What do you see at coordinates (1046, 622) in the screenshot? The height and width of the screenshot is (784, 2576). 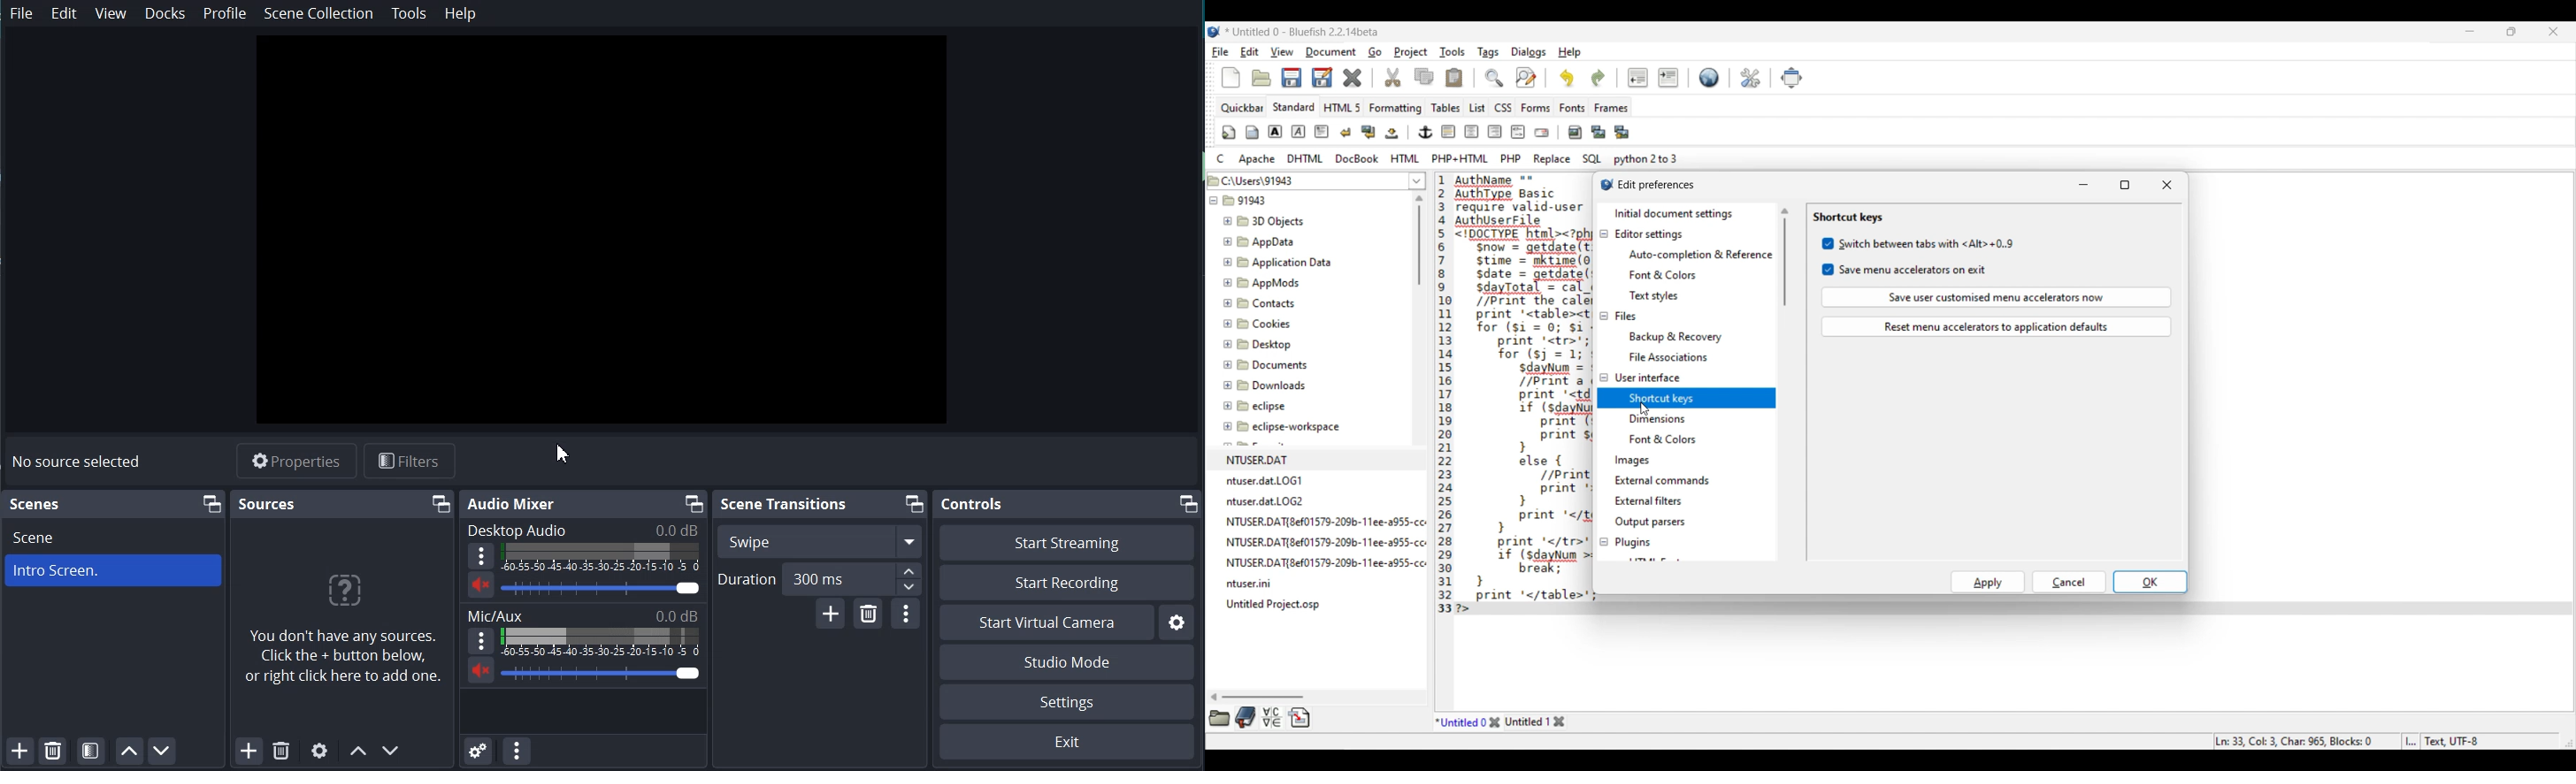 I see `Start Virtual Camera` at bounding box center [1046, 622].